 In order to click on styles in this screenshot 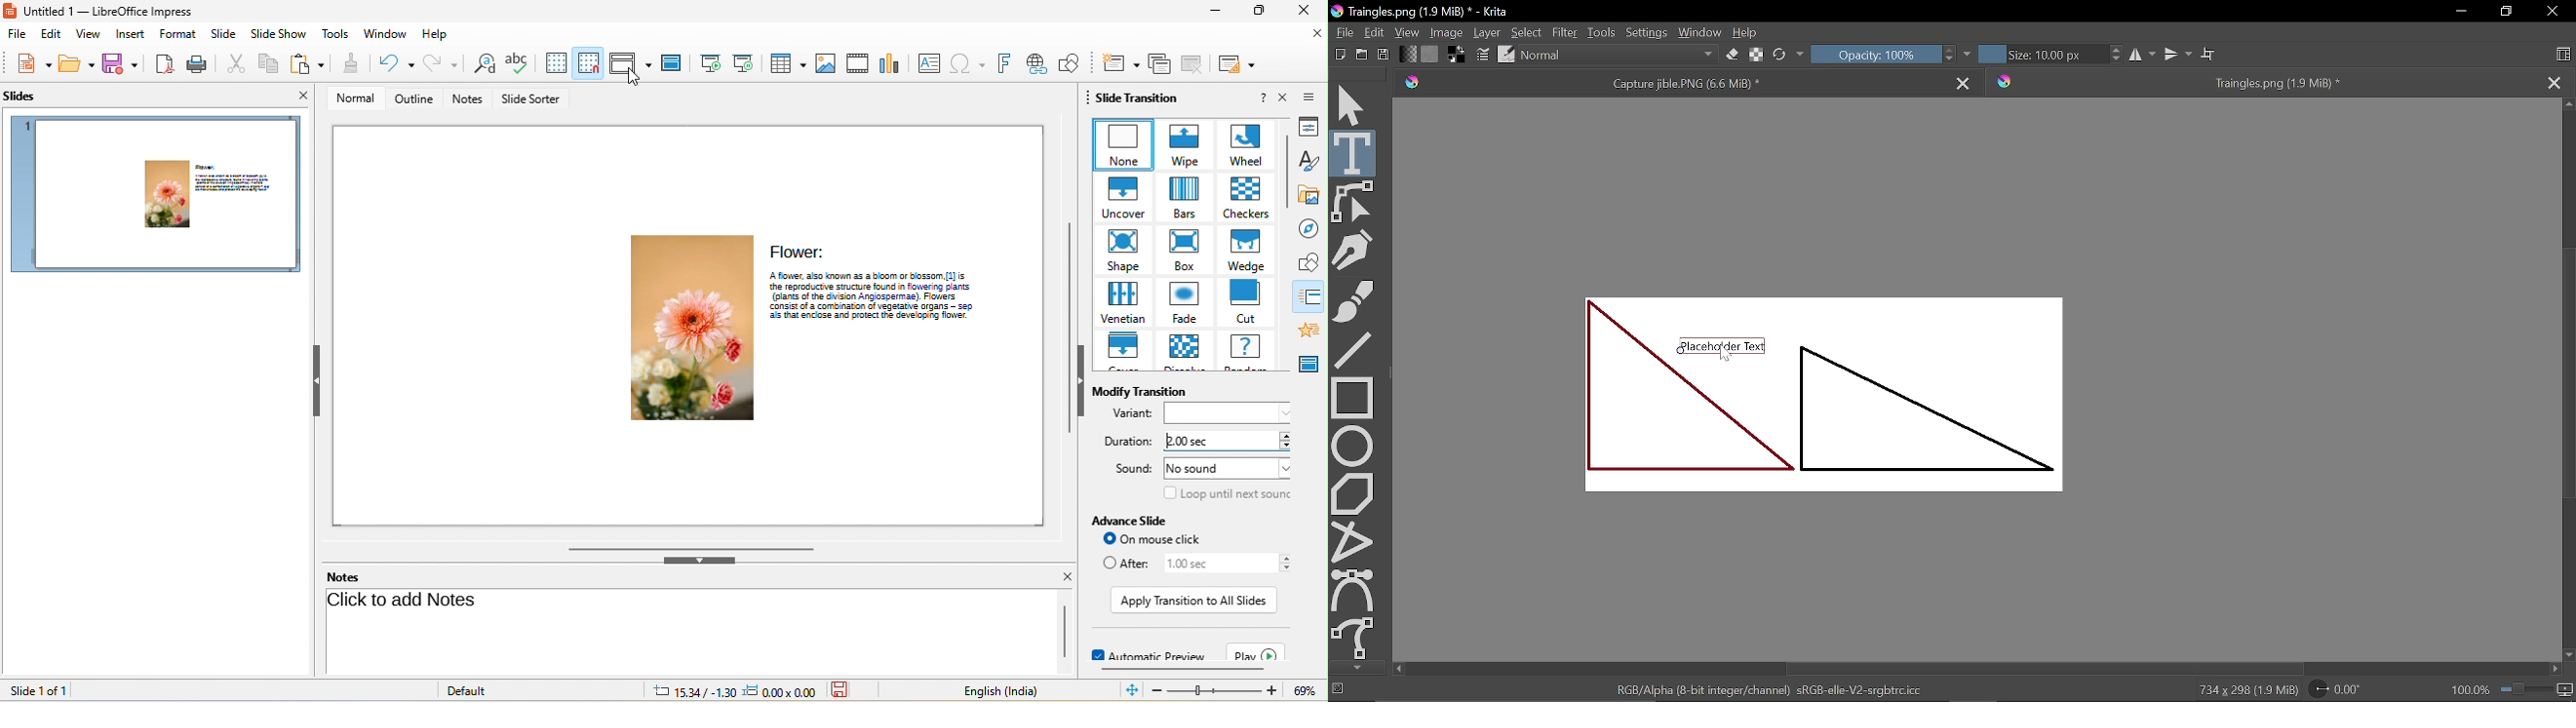, I will do `click(1314, 160)`.